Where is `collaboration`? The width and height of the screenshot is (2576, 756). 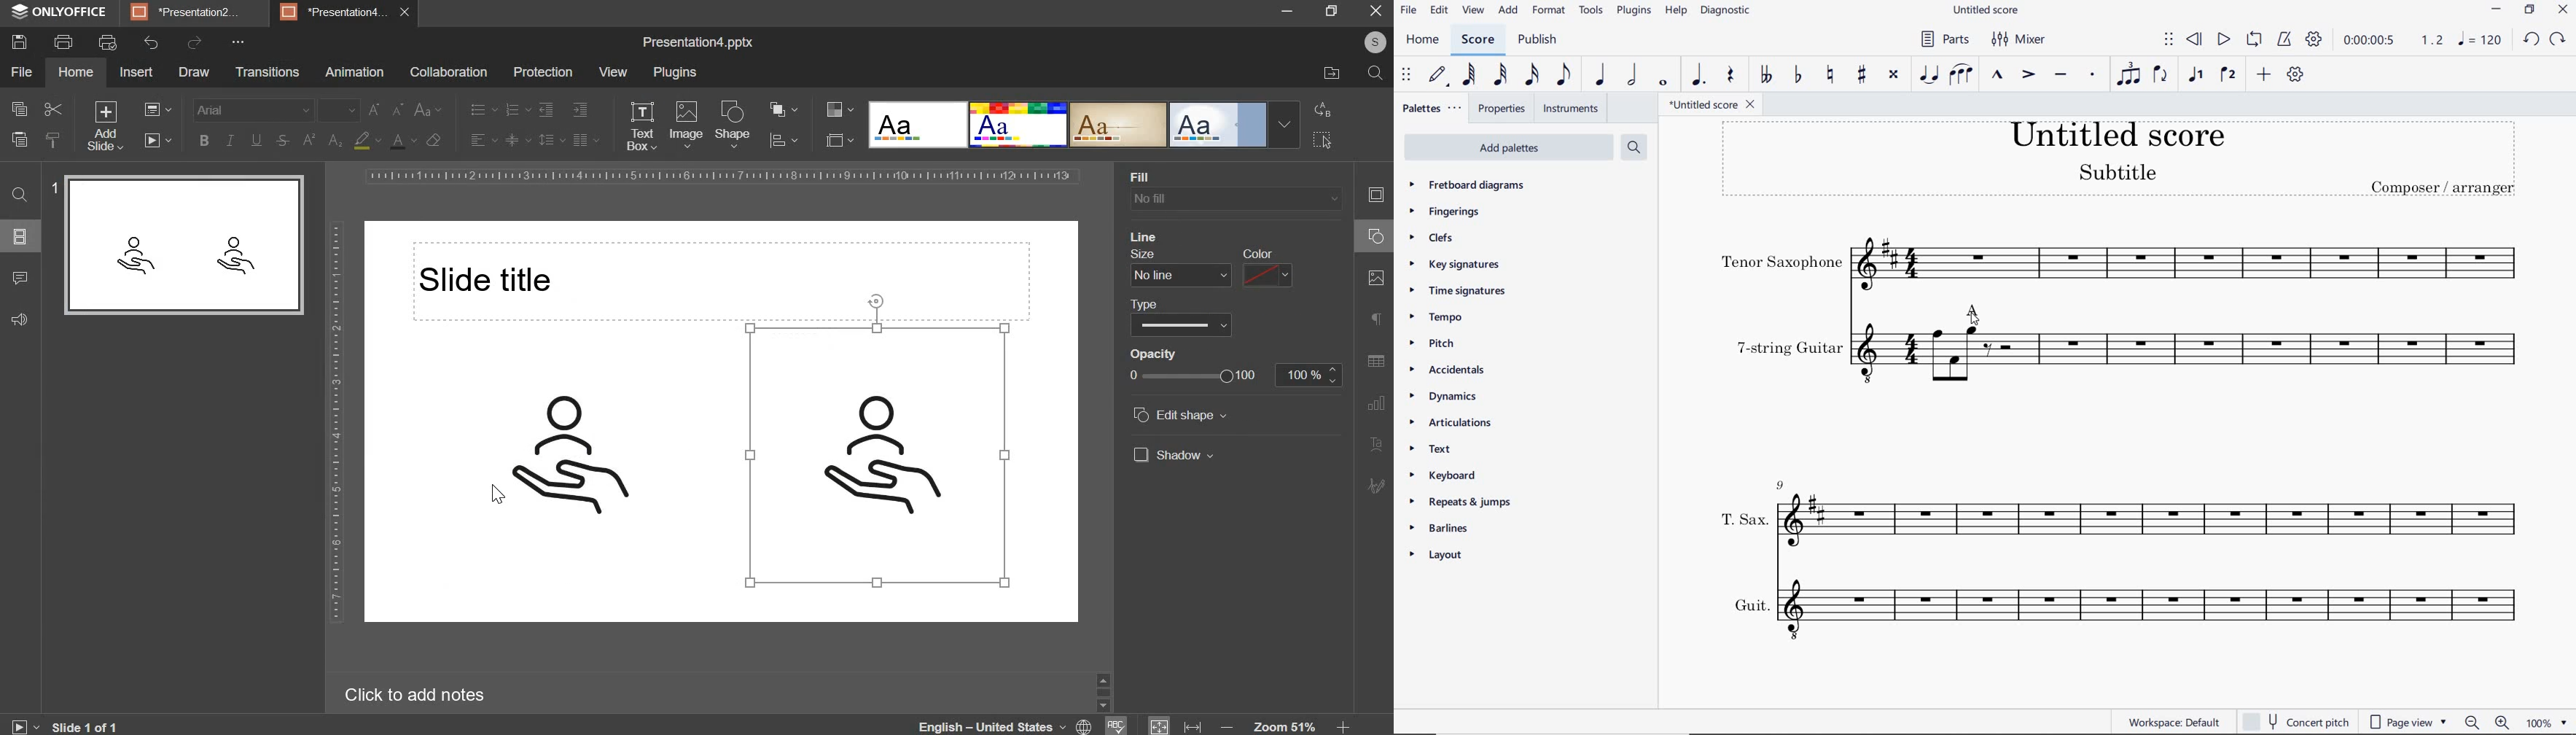
collaboration is located at coordinates (448, 74).